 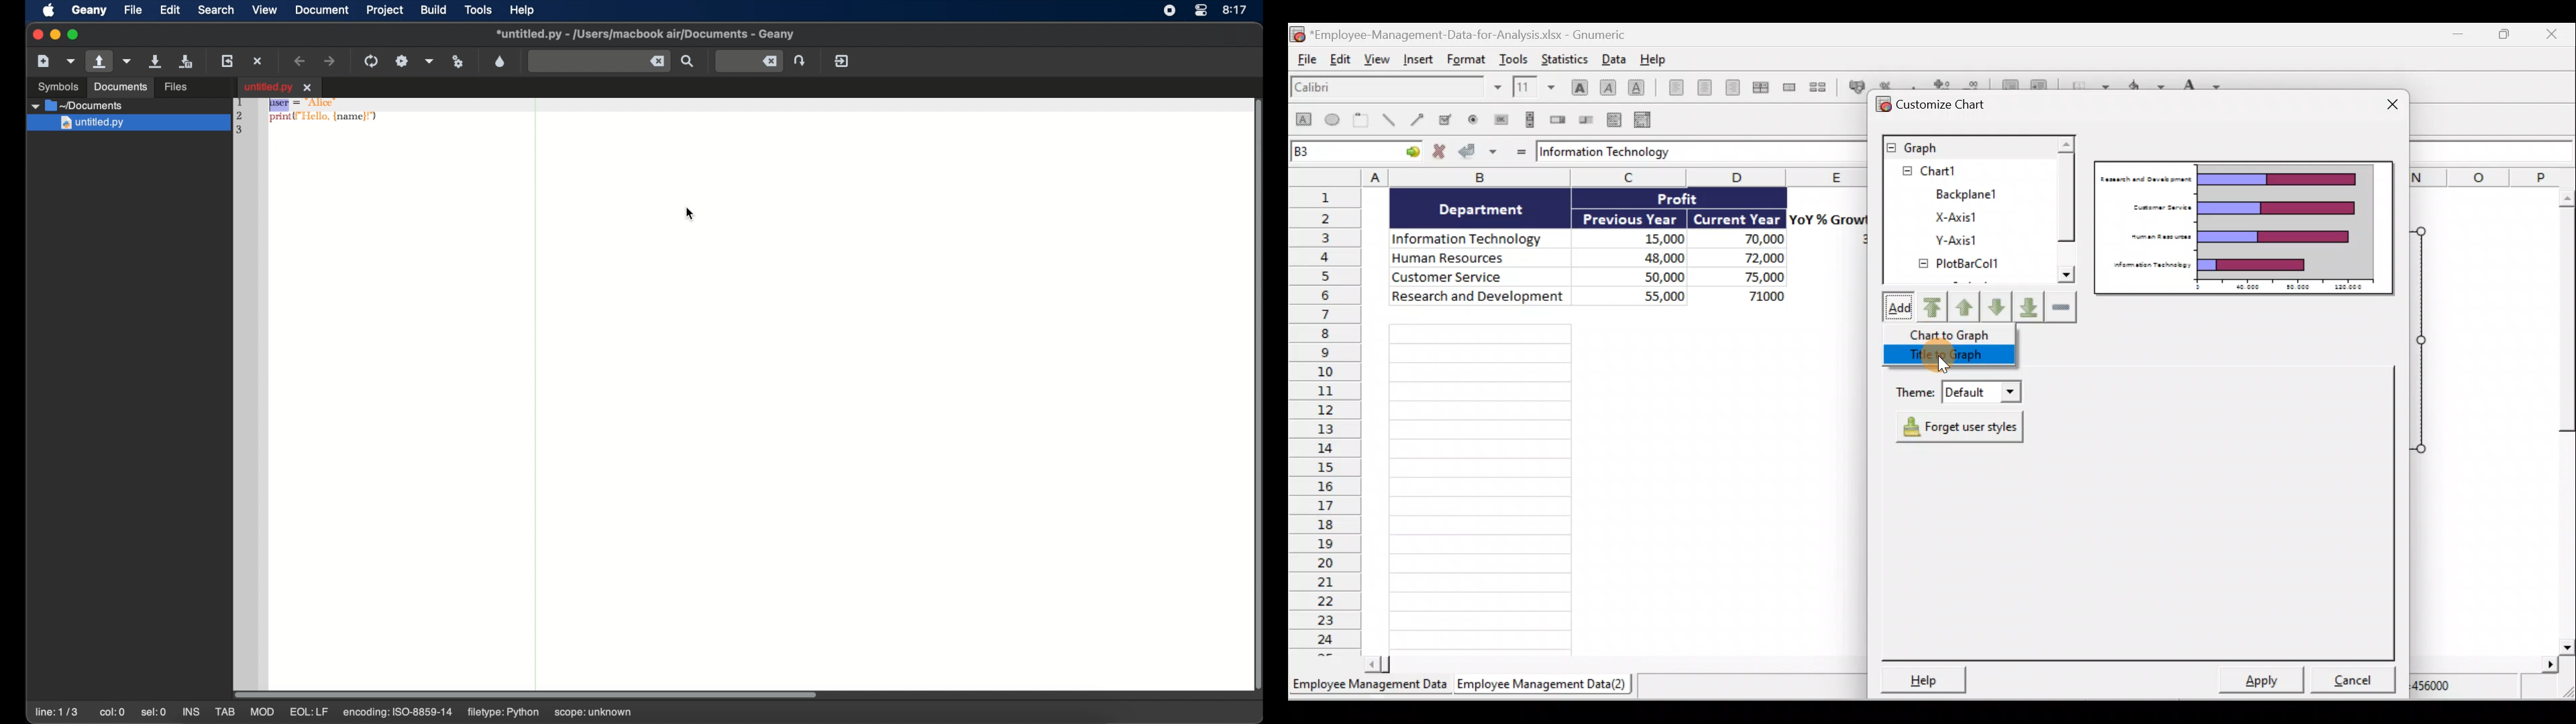 I want to click on Create a line object, so click(x=1392, y=119).